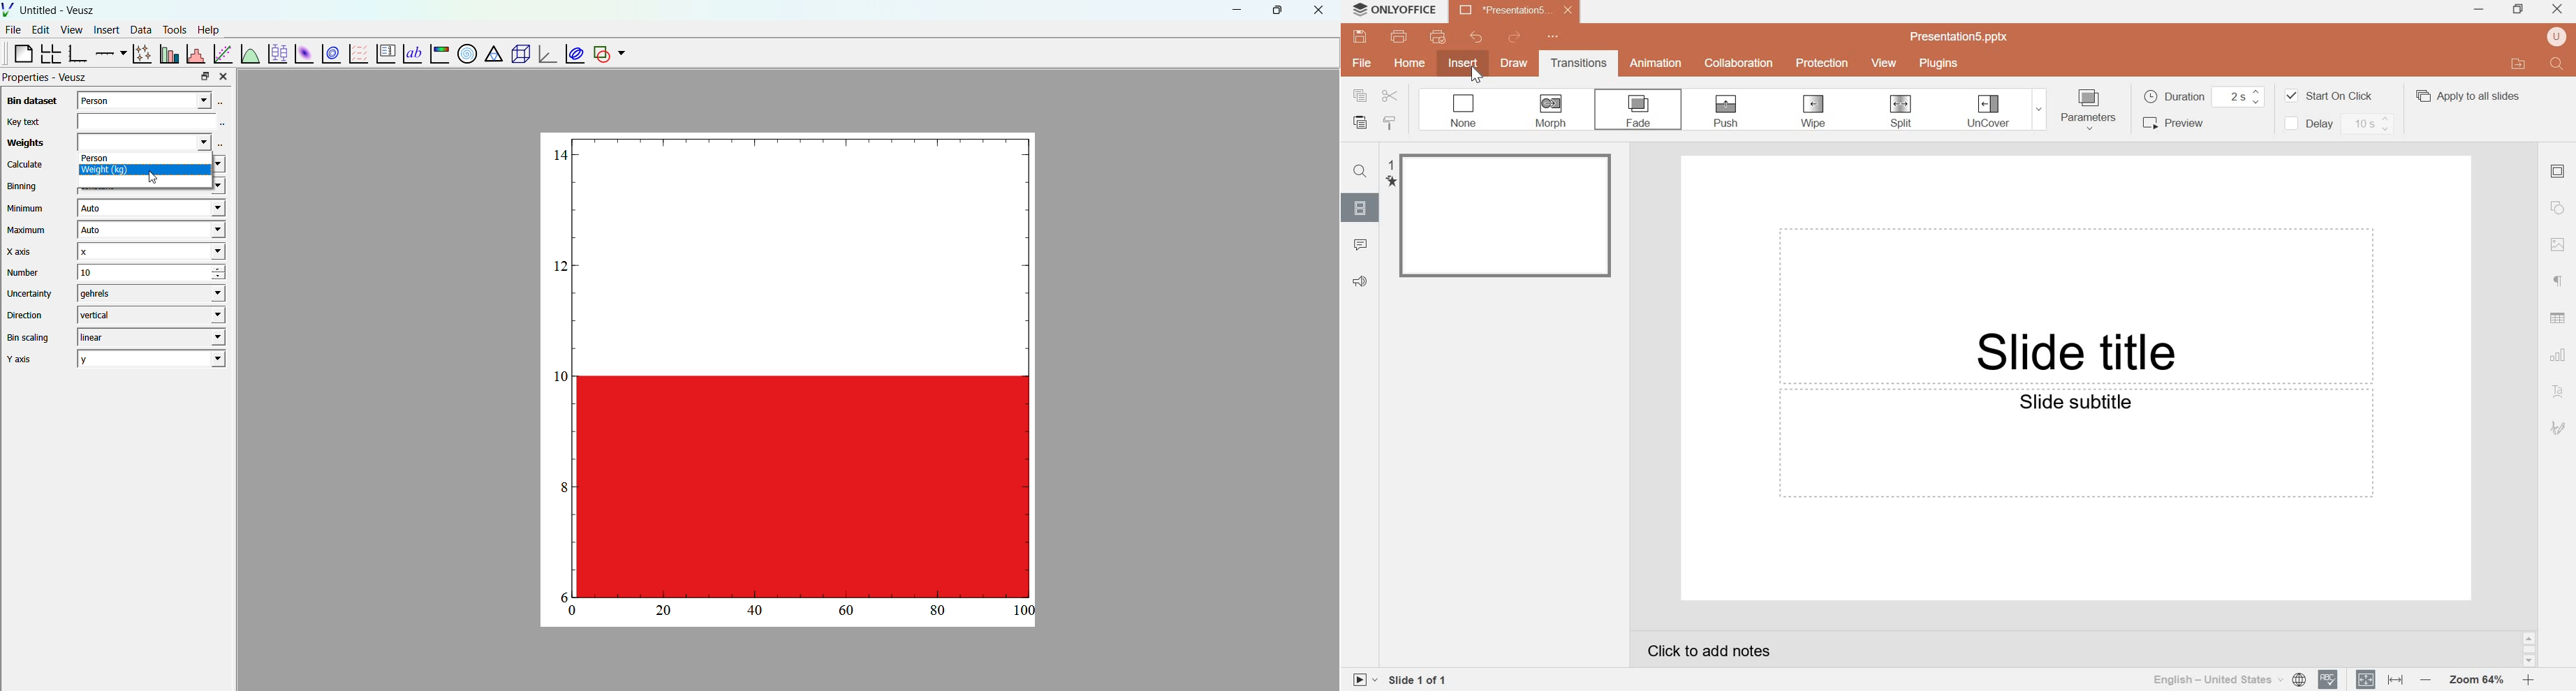 The height and width of the screenshot is (700, 2576). I want to click on gehrels, so click(148, 294).